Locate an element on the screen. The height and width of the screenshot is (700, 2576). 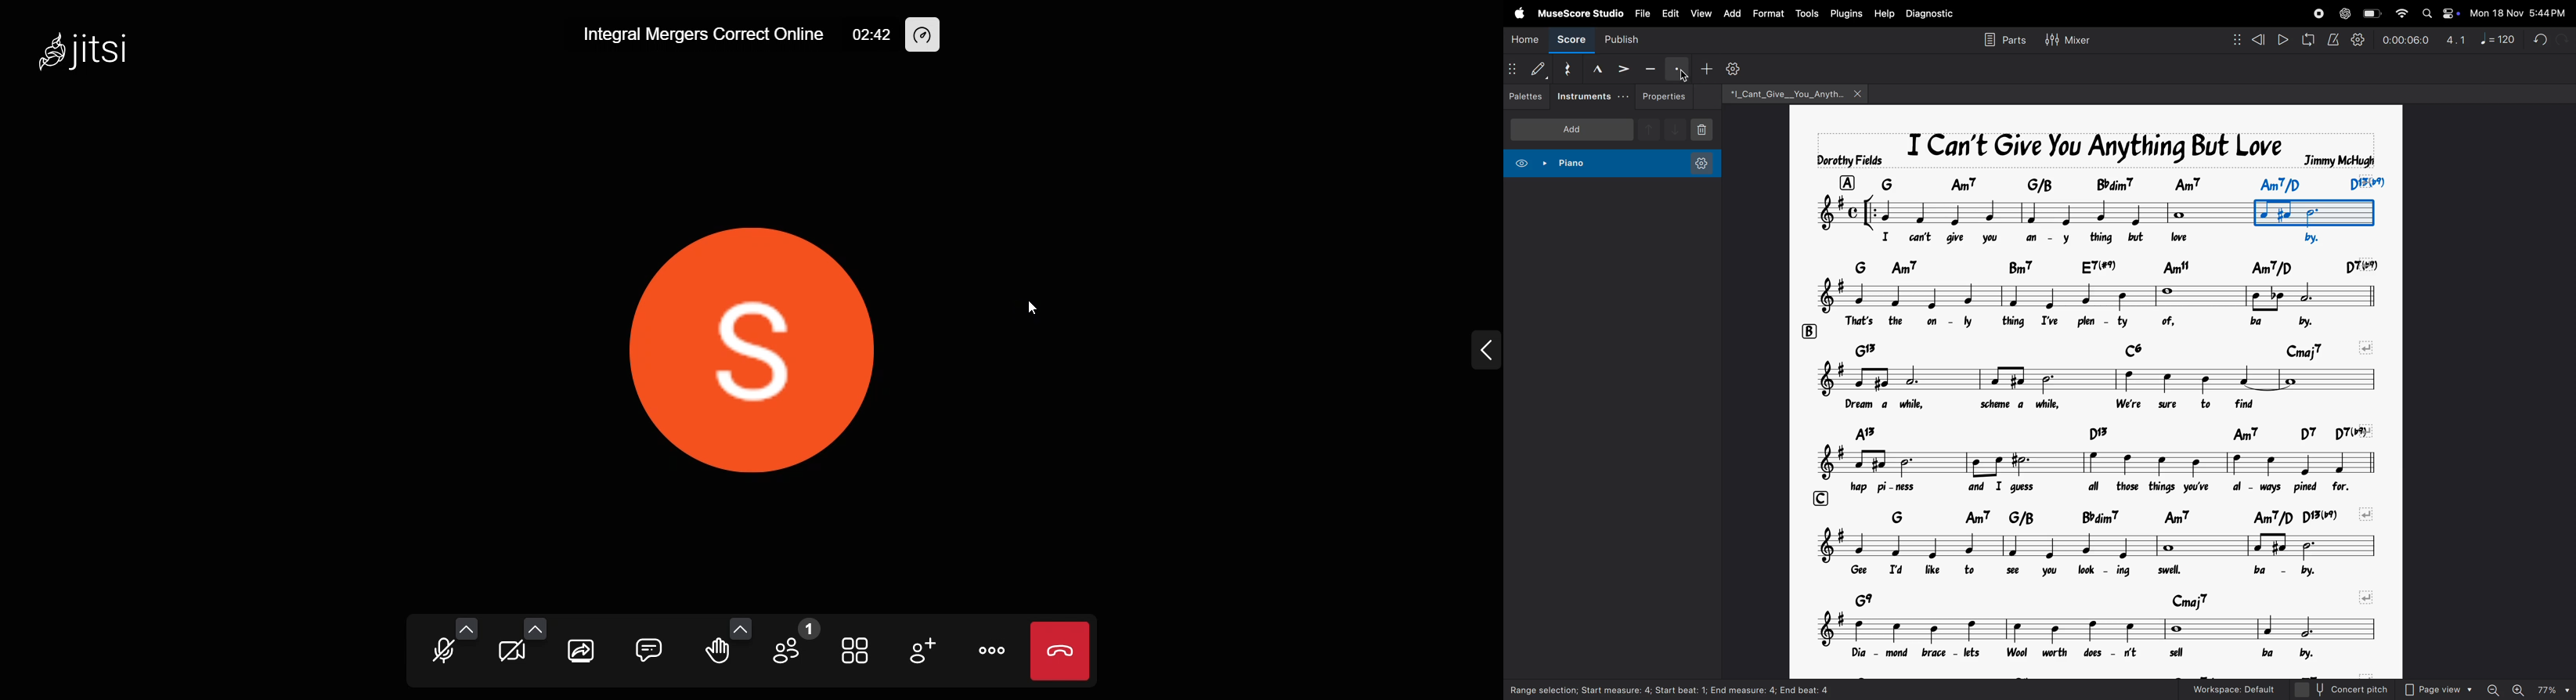
video setting is located at coordinates (535, 626).